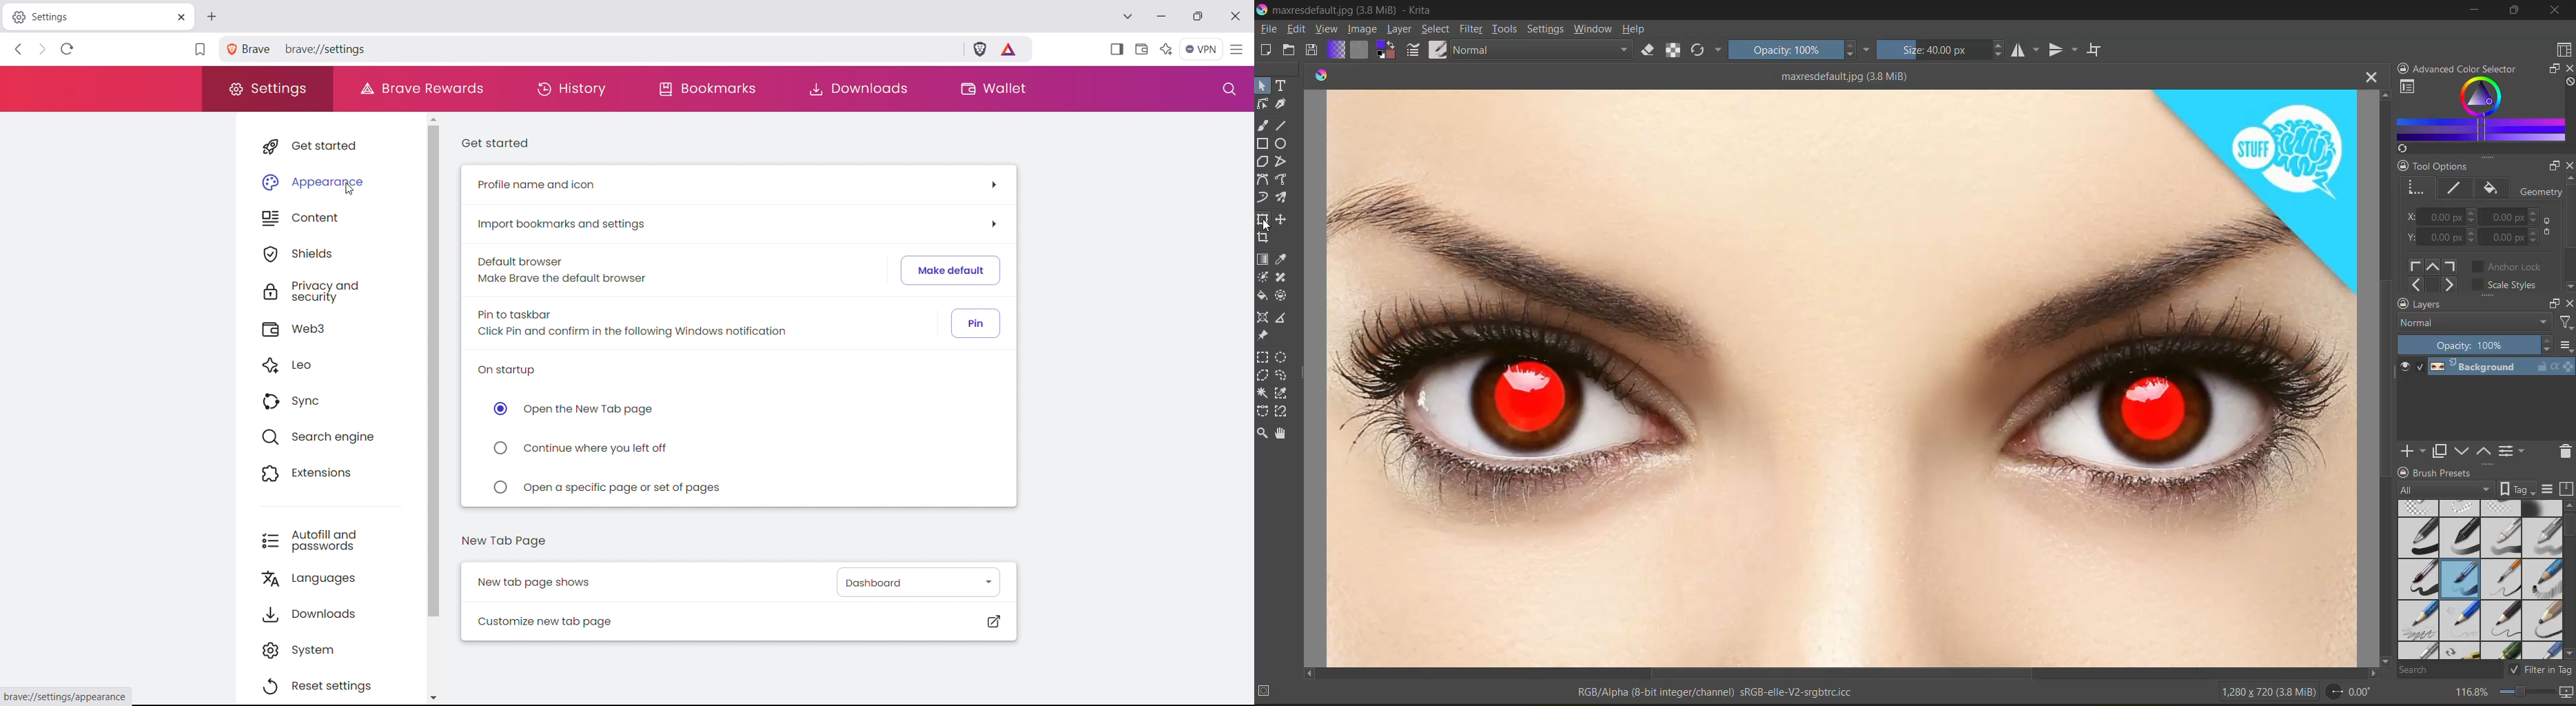  I want to click on bookmark this tab, so click(200, 51).